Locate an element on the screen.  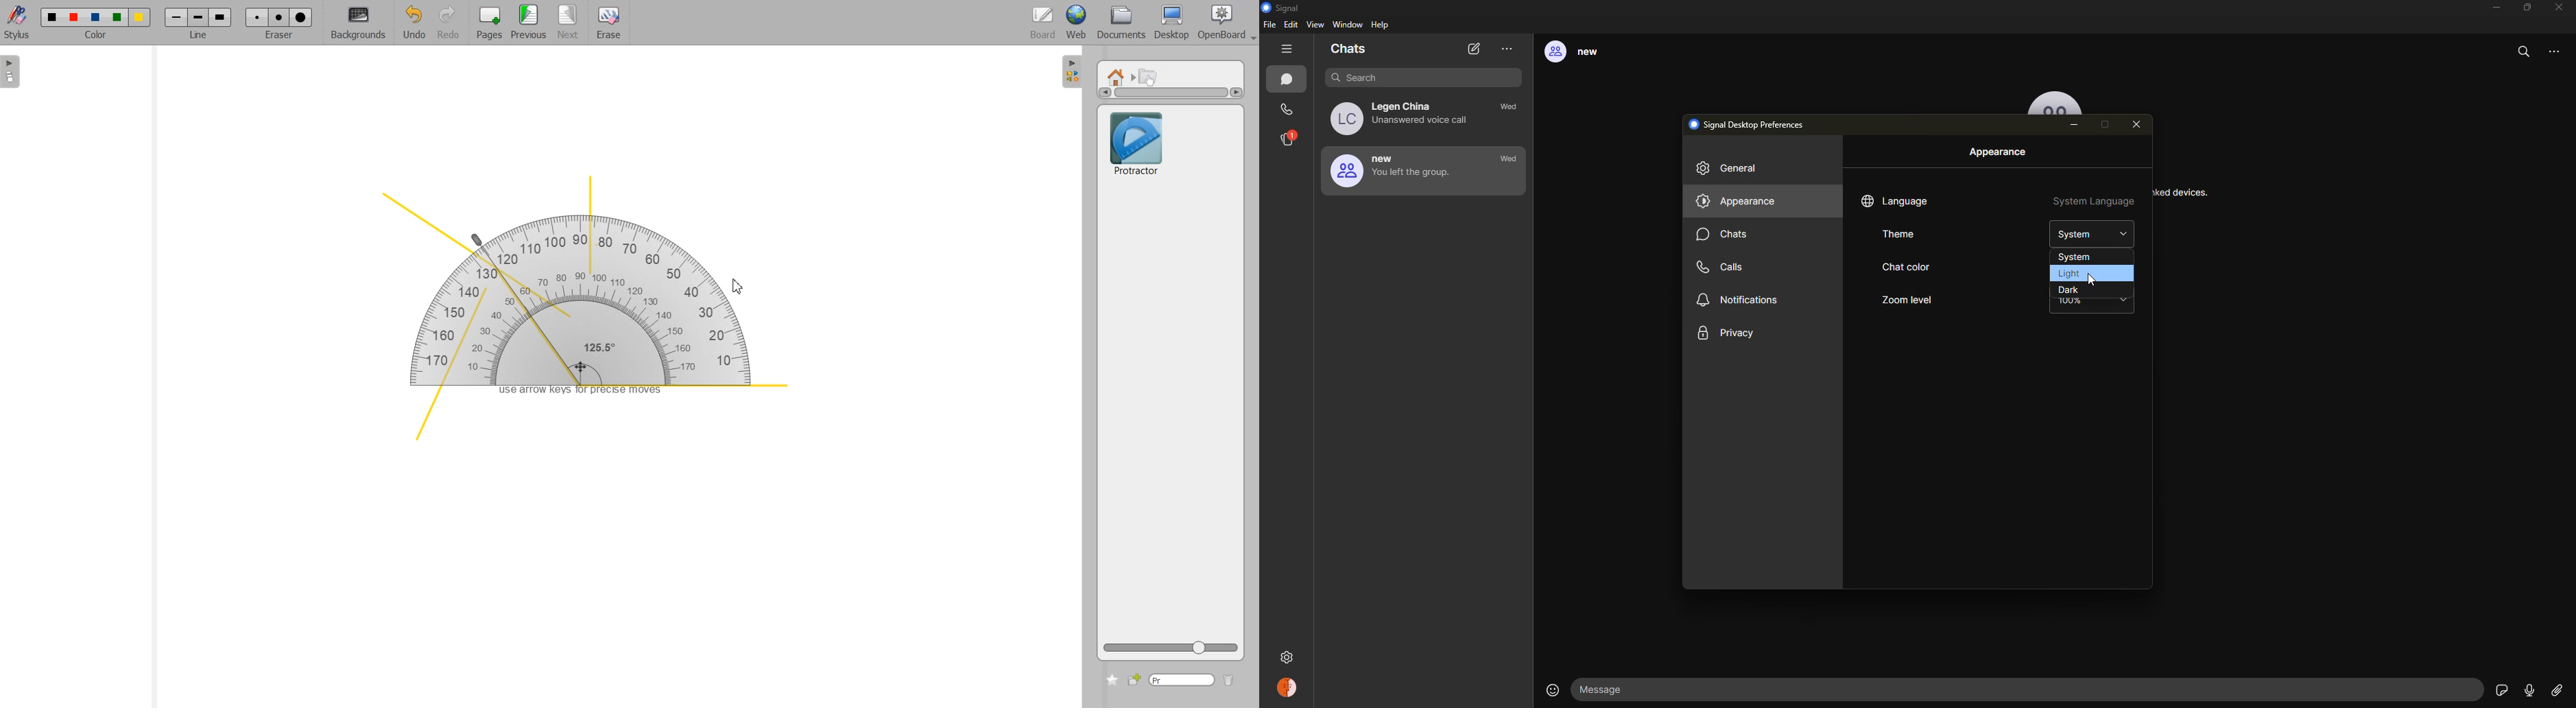
stories is located at coordinates (1289, 139).